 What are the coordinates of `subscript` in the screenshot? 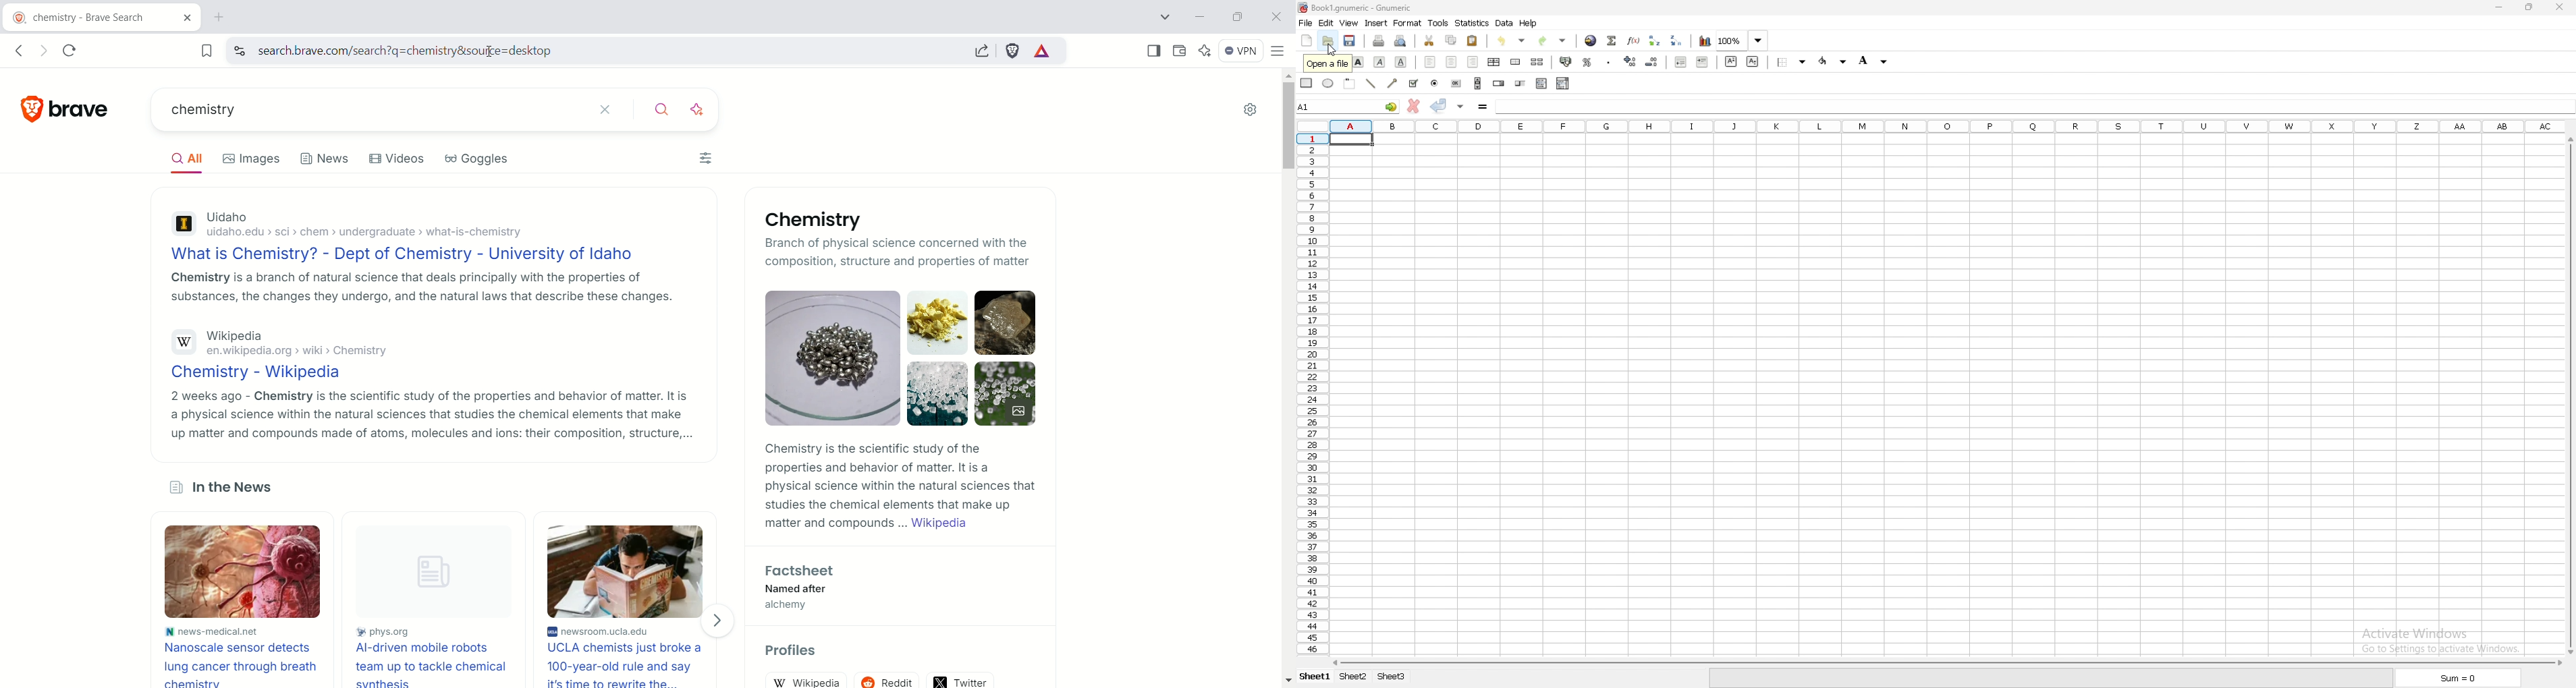 It's located at (1752, 61).